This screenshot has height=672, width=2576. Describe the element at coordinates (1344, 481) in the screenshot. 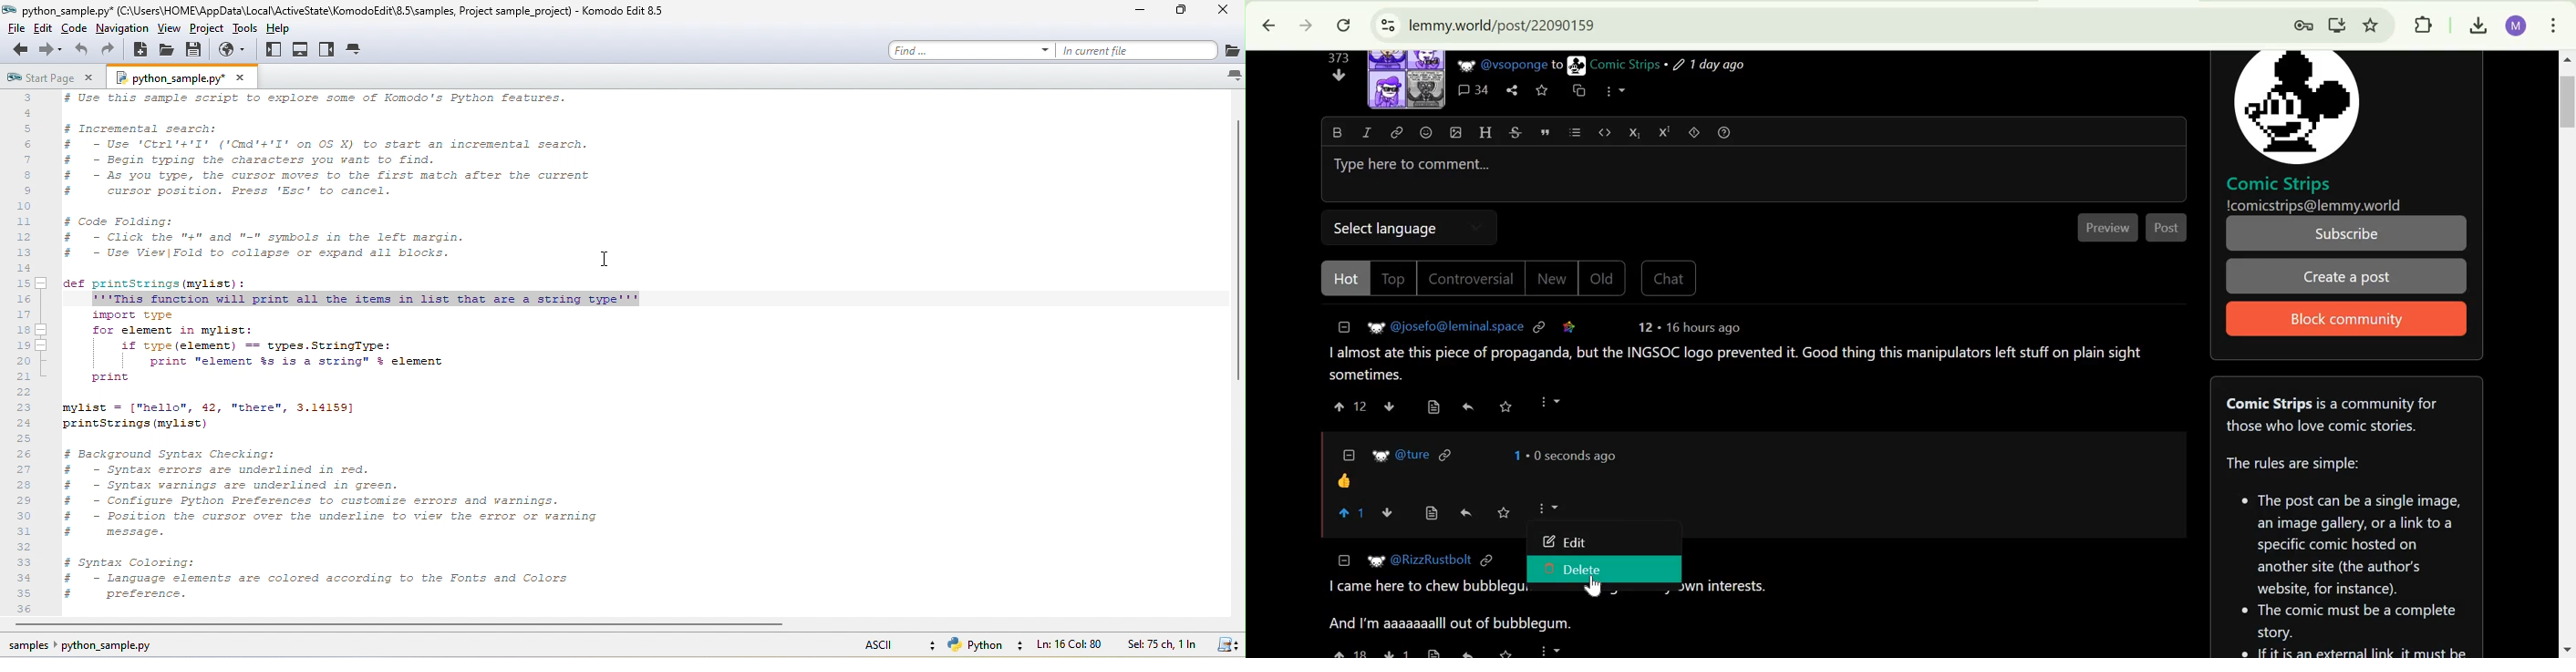

I see `comment` at that location.